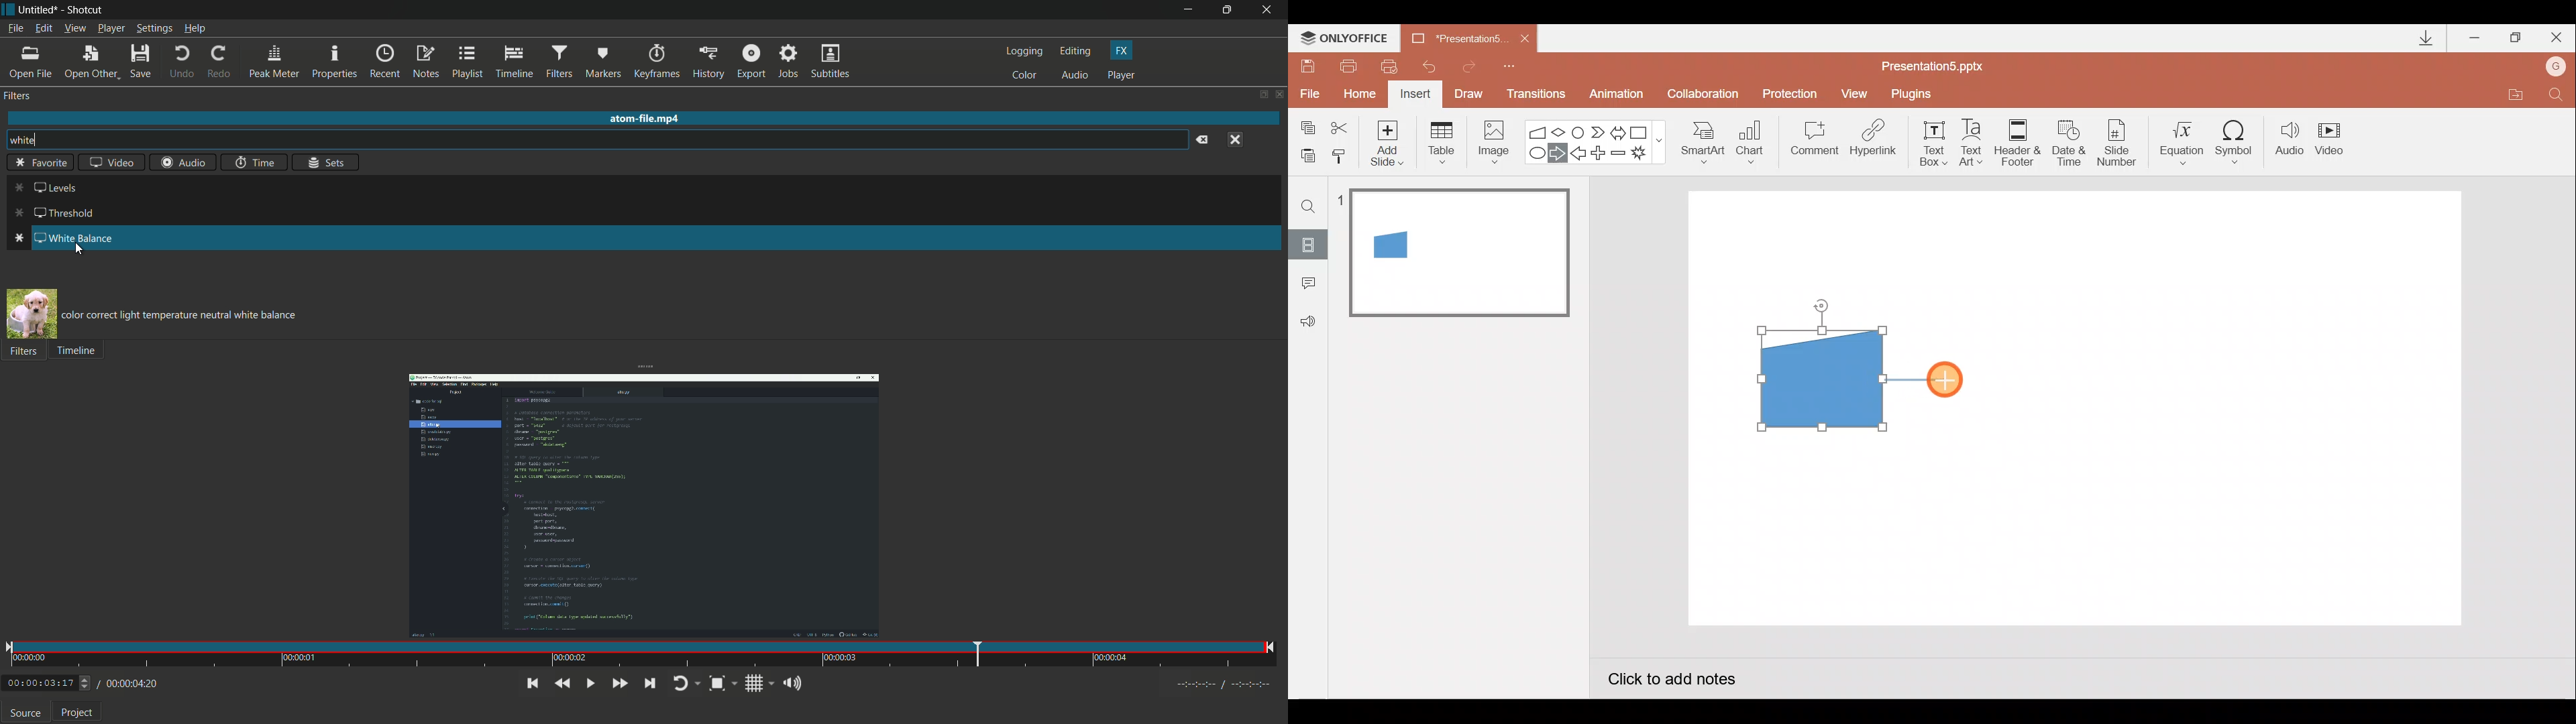 Image resolution: width=2576 pixels, height=728 pixels. I want to click on Protection, so click(1794, 93).